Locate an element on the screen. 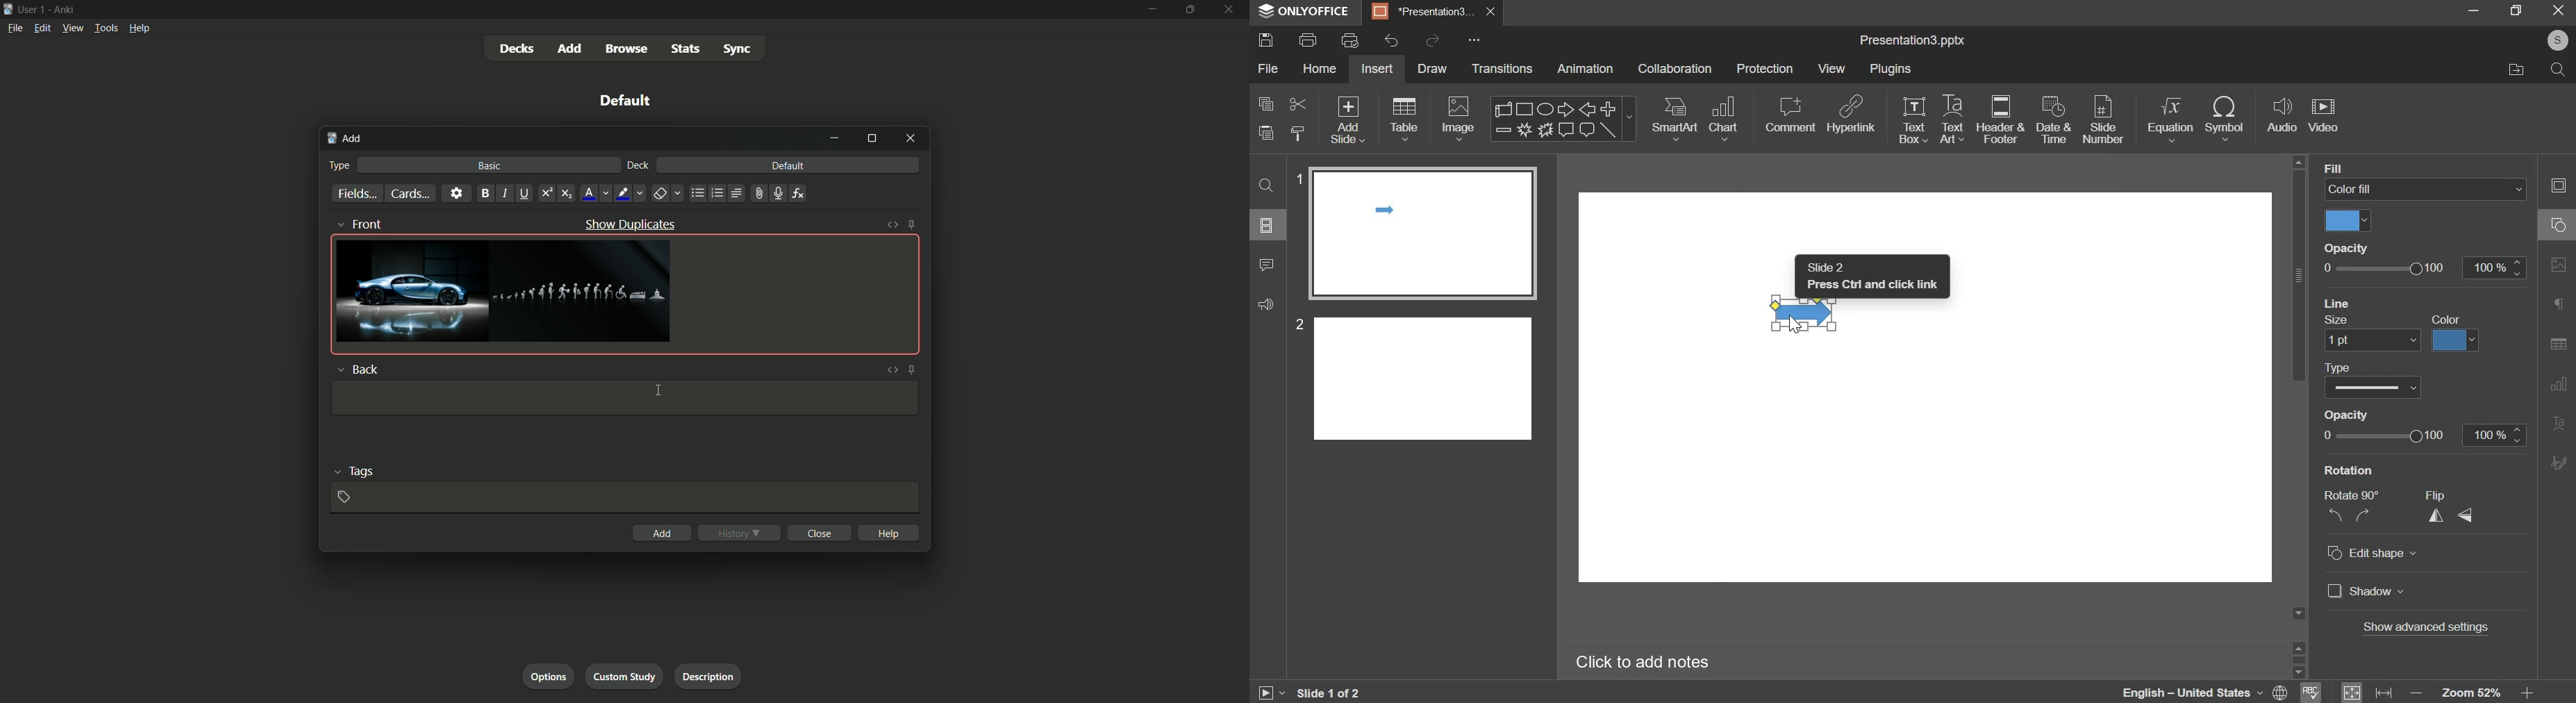  feedback is located at coordinates (1266, 304).